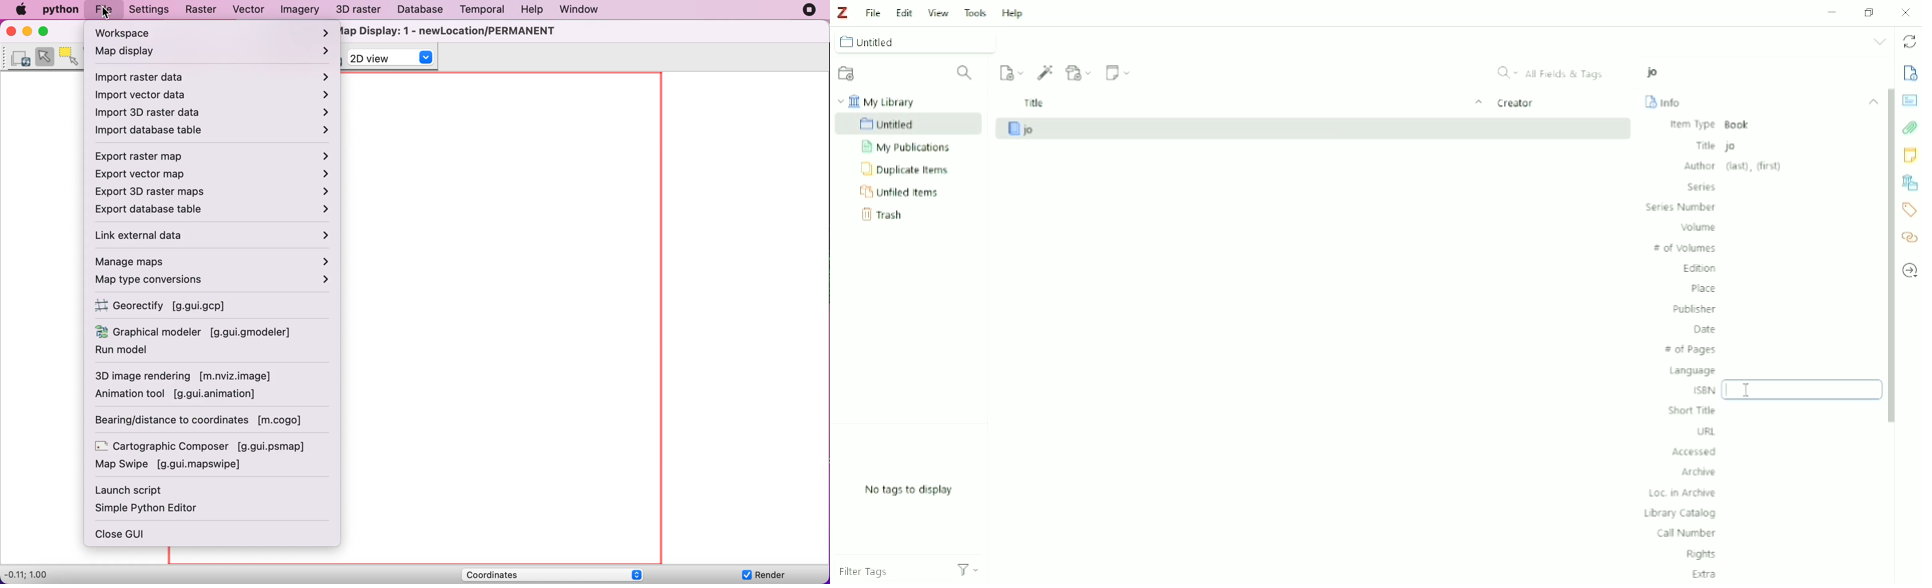  What do you see at coordinates (1910, 41) in the screenshot?
I see `Sync` at bounding box center [1910, 41].